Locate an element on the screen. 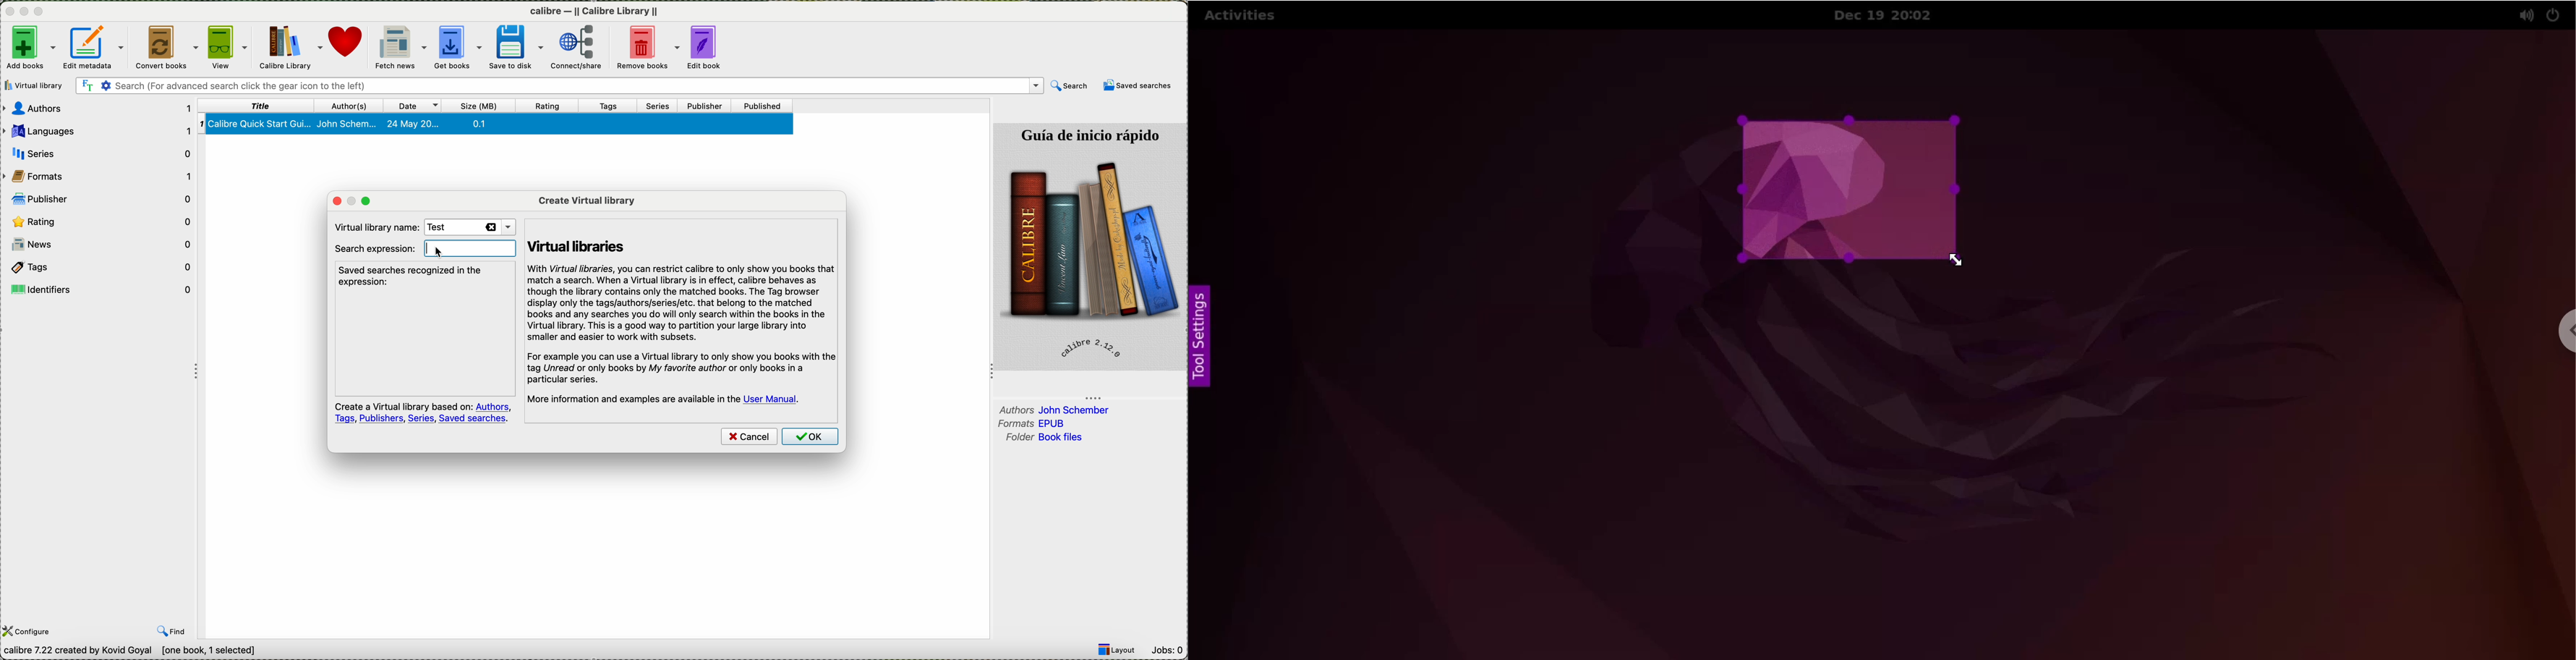 This screenshot has height=672, width=2576. donate is located at coordinates (348, 48).